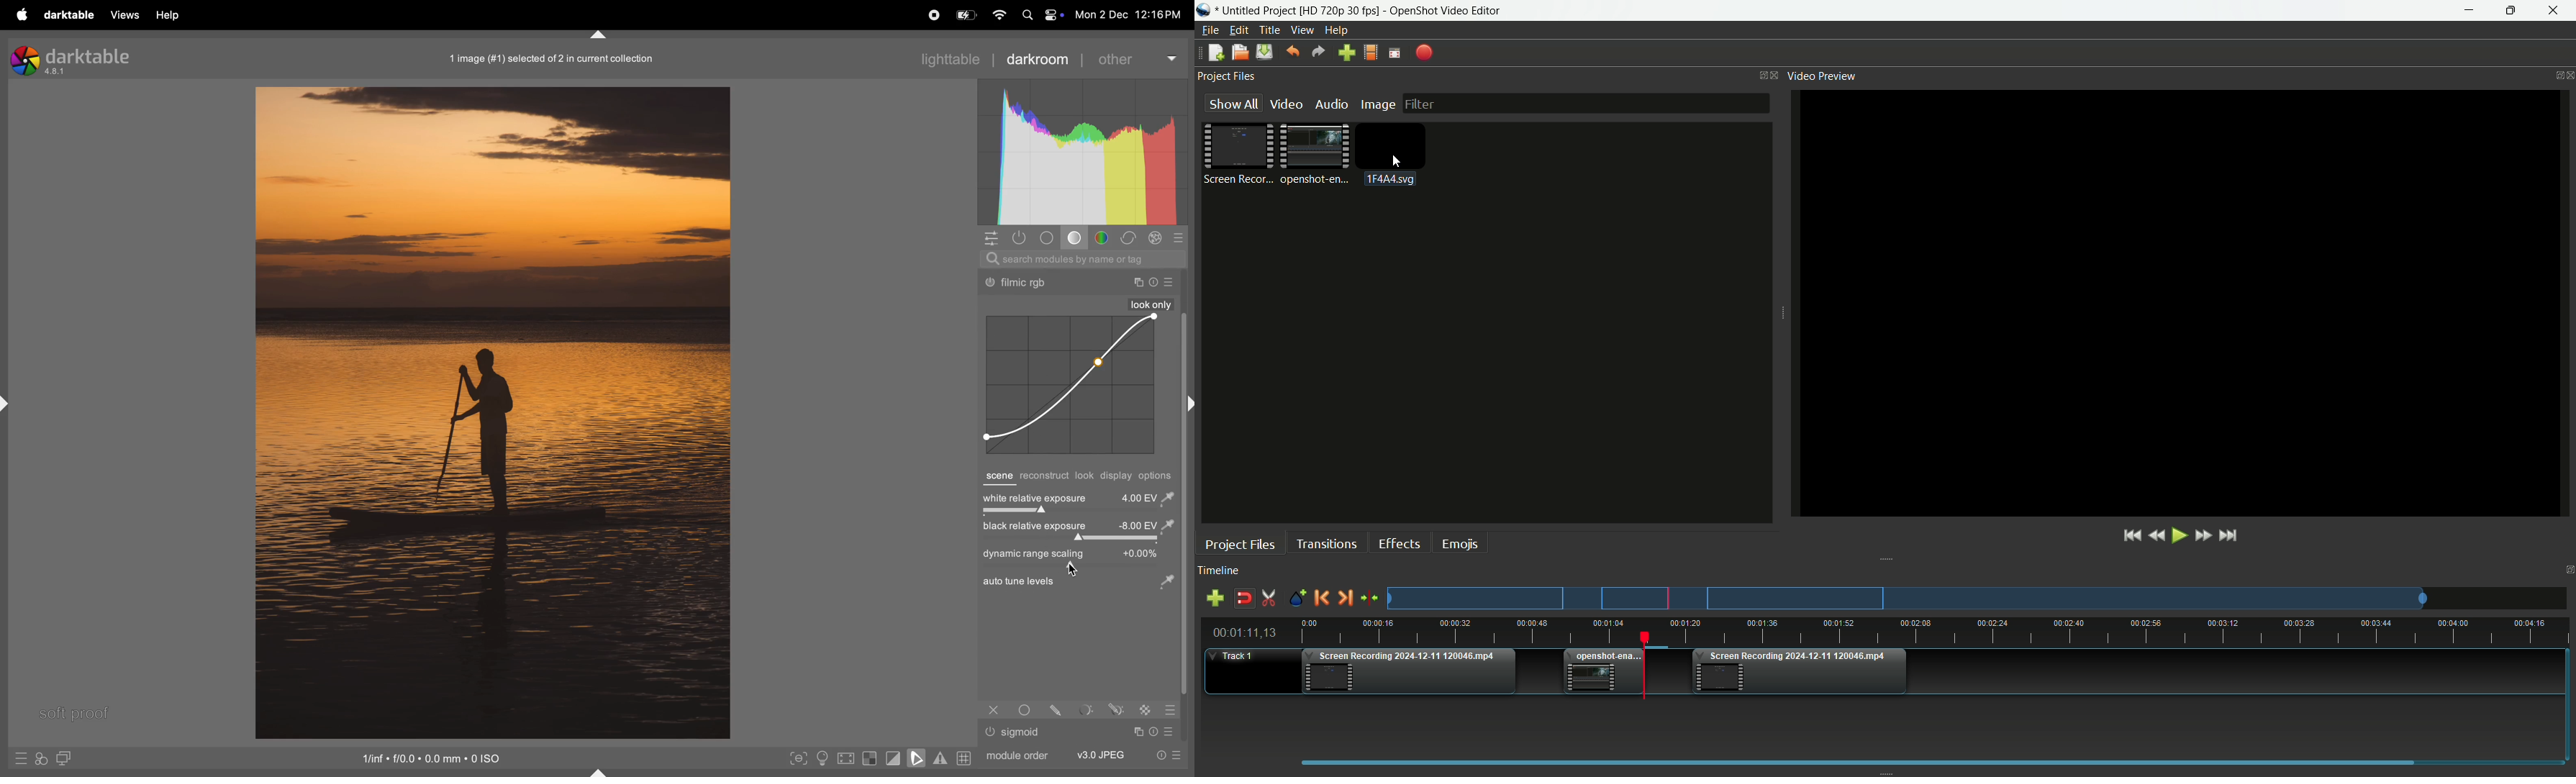  Describe the element at coordinates (1239, 54) in the screenshot. I see `Open file` at that location.